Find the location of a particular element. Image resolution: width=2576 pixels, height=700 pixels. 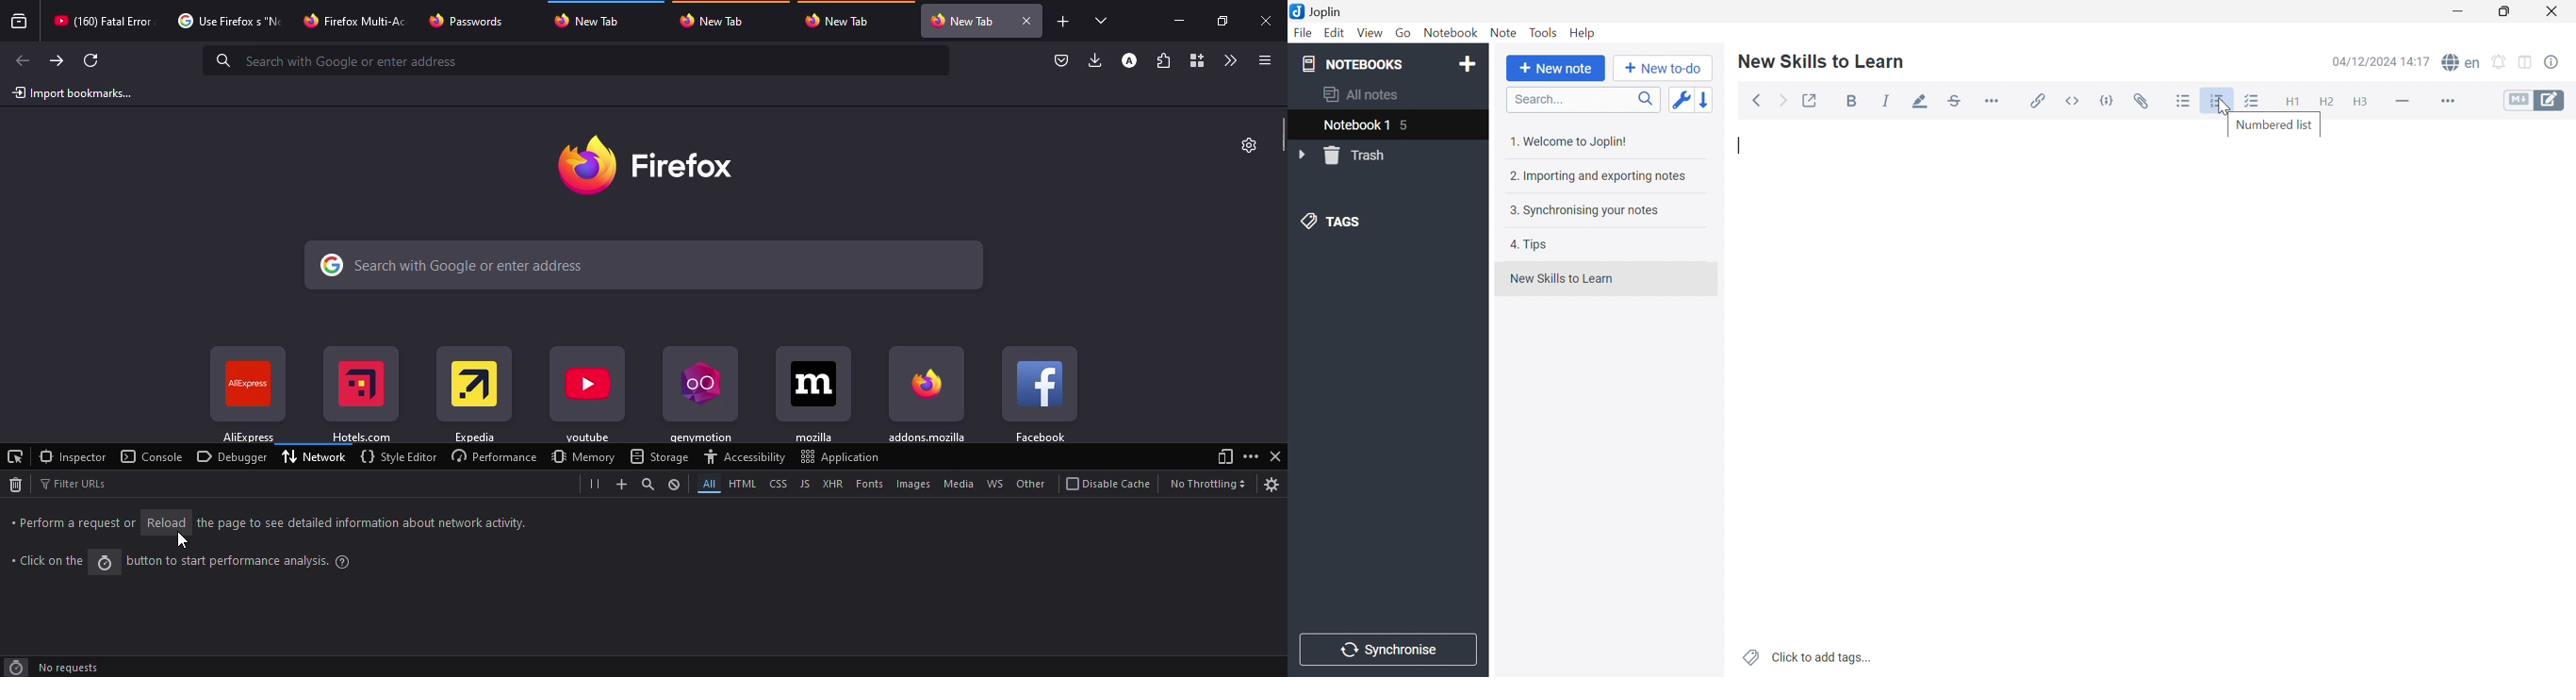

refresh is located at coordinates (90, 61).